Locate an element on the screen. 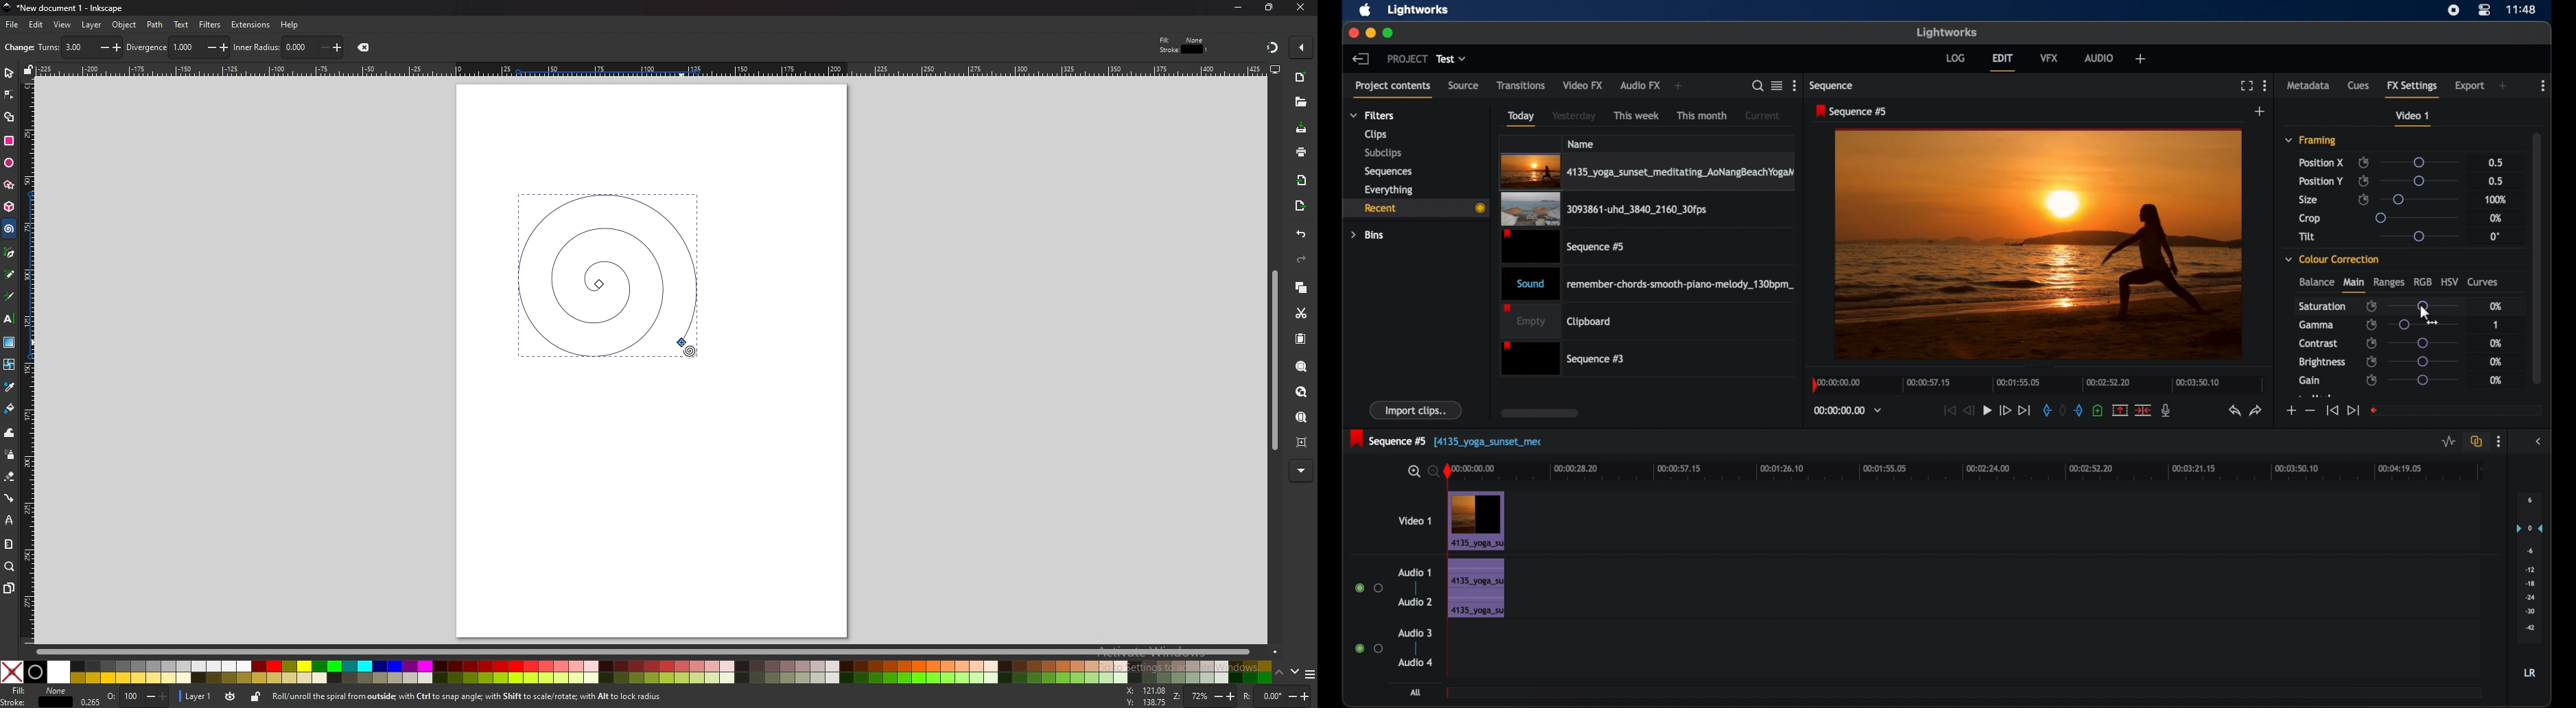 This screenshot has width=2576, height=728. text is located at coordinates (180, 25).